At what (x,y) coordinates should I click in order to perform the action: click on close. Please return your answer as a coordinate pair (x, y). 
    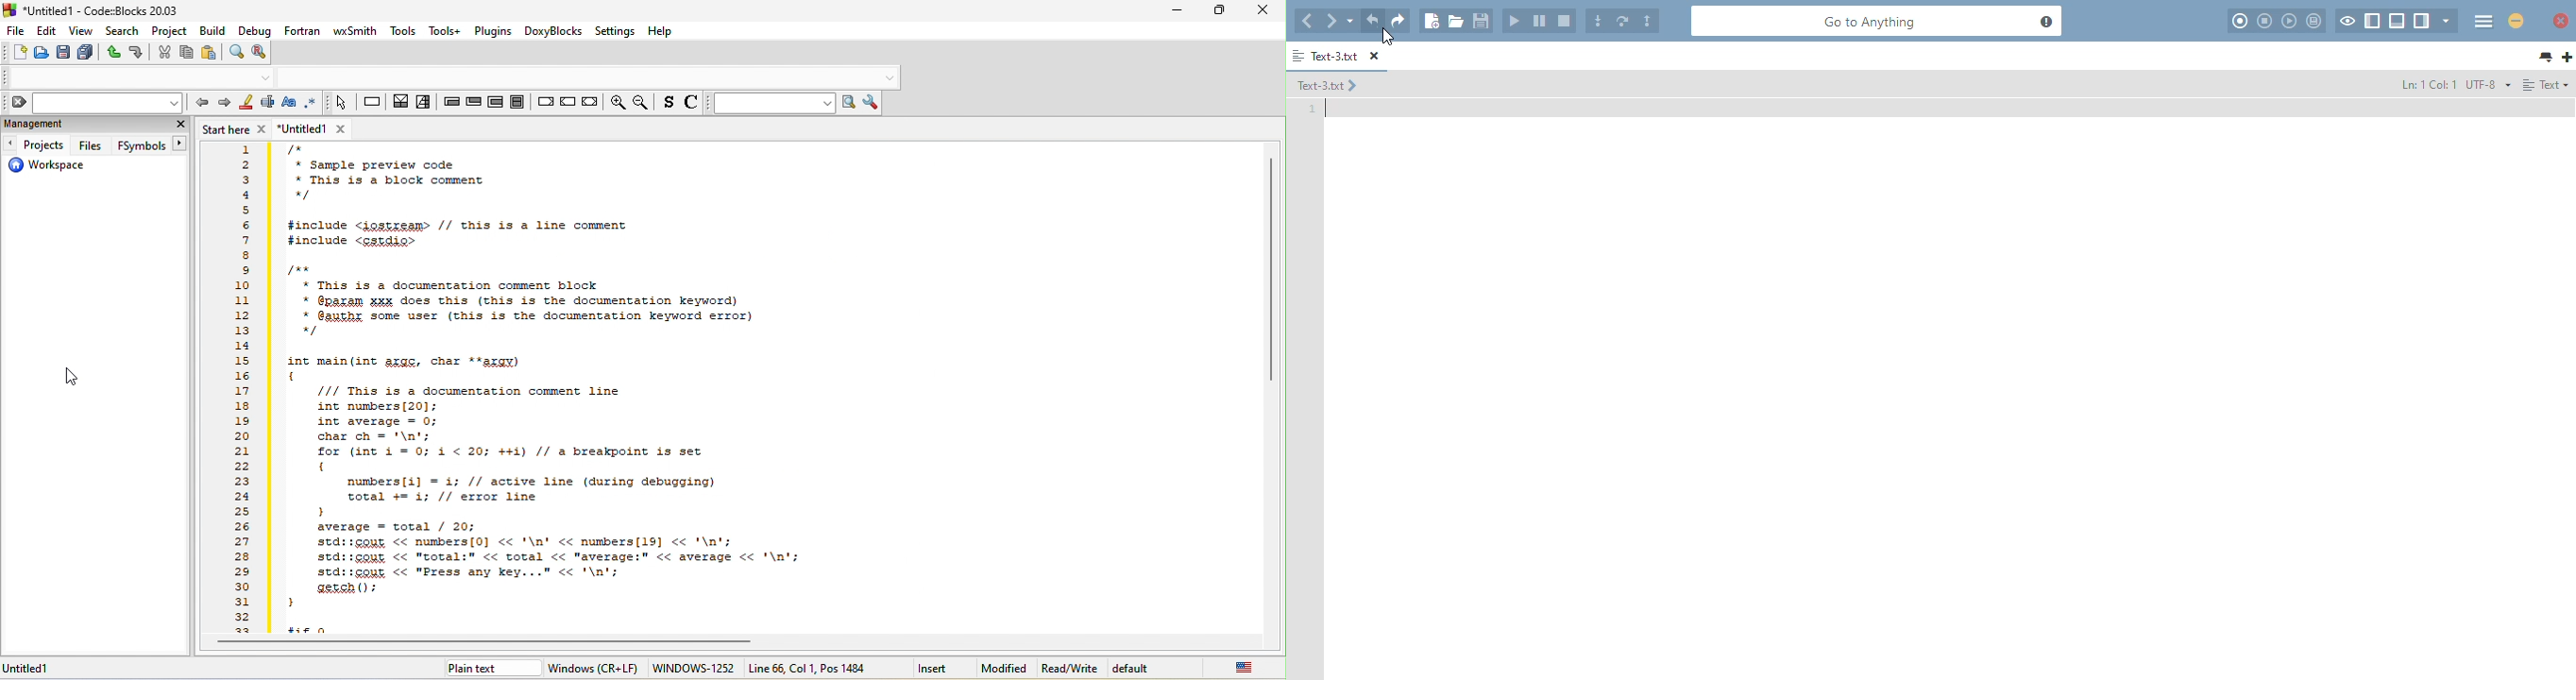
    Looking at the image, I should click on (1265, 10).